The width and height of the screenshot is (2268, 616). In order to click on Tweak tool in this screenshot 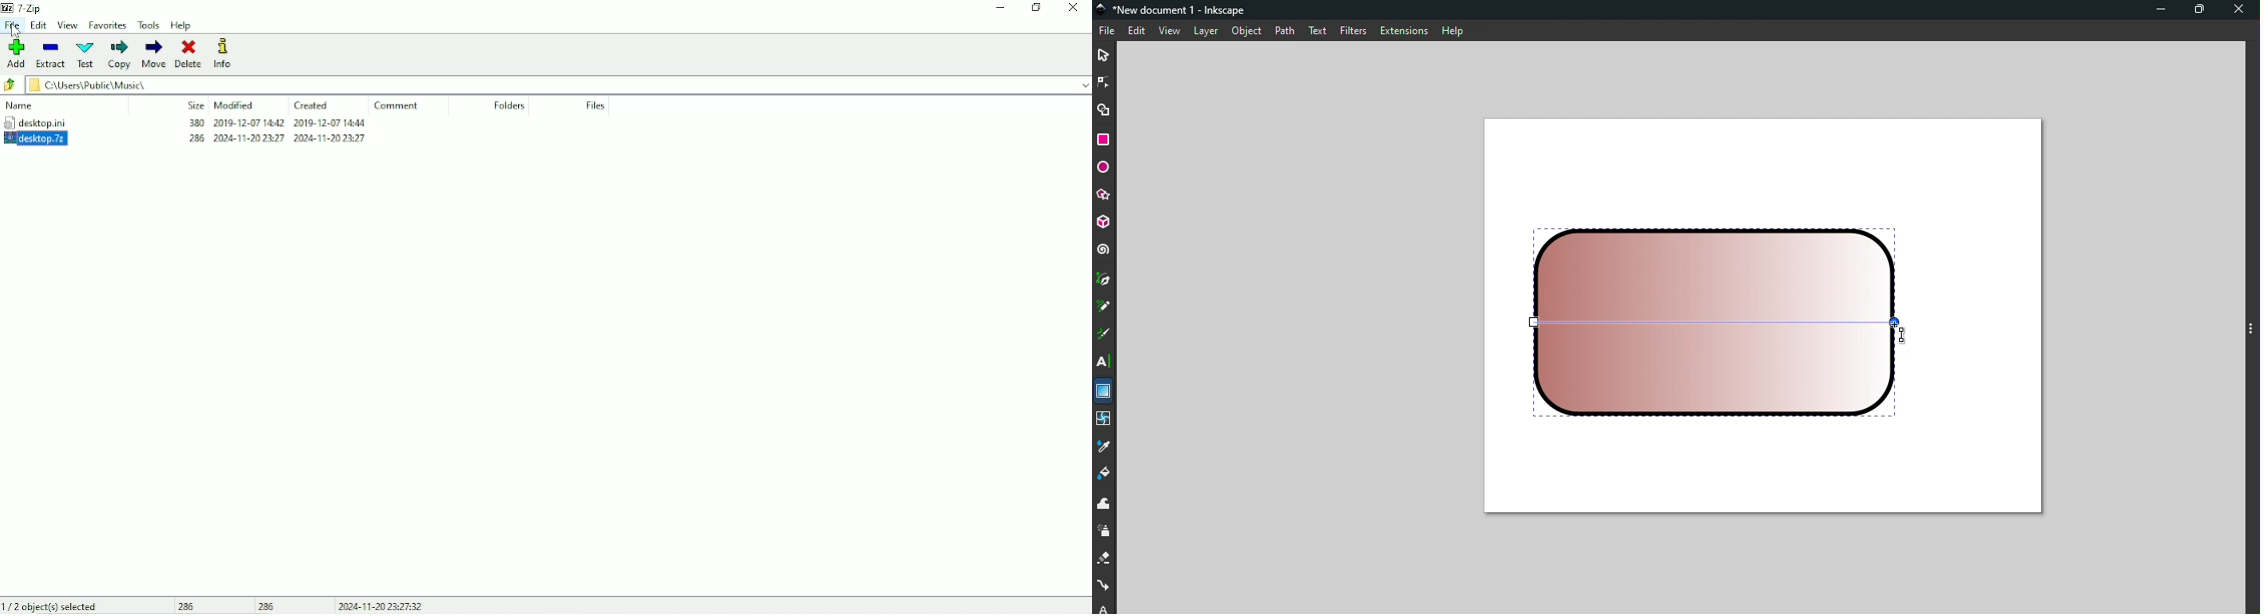, I will do `click(1104, 505)`.